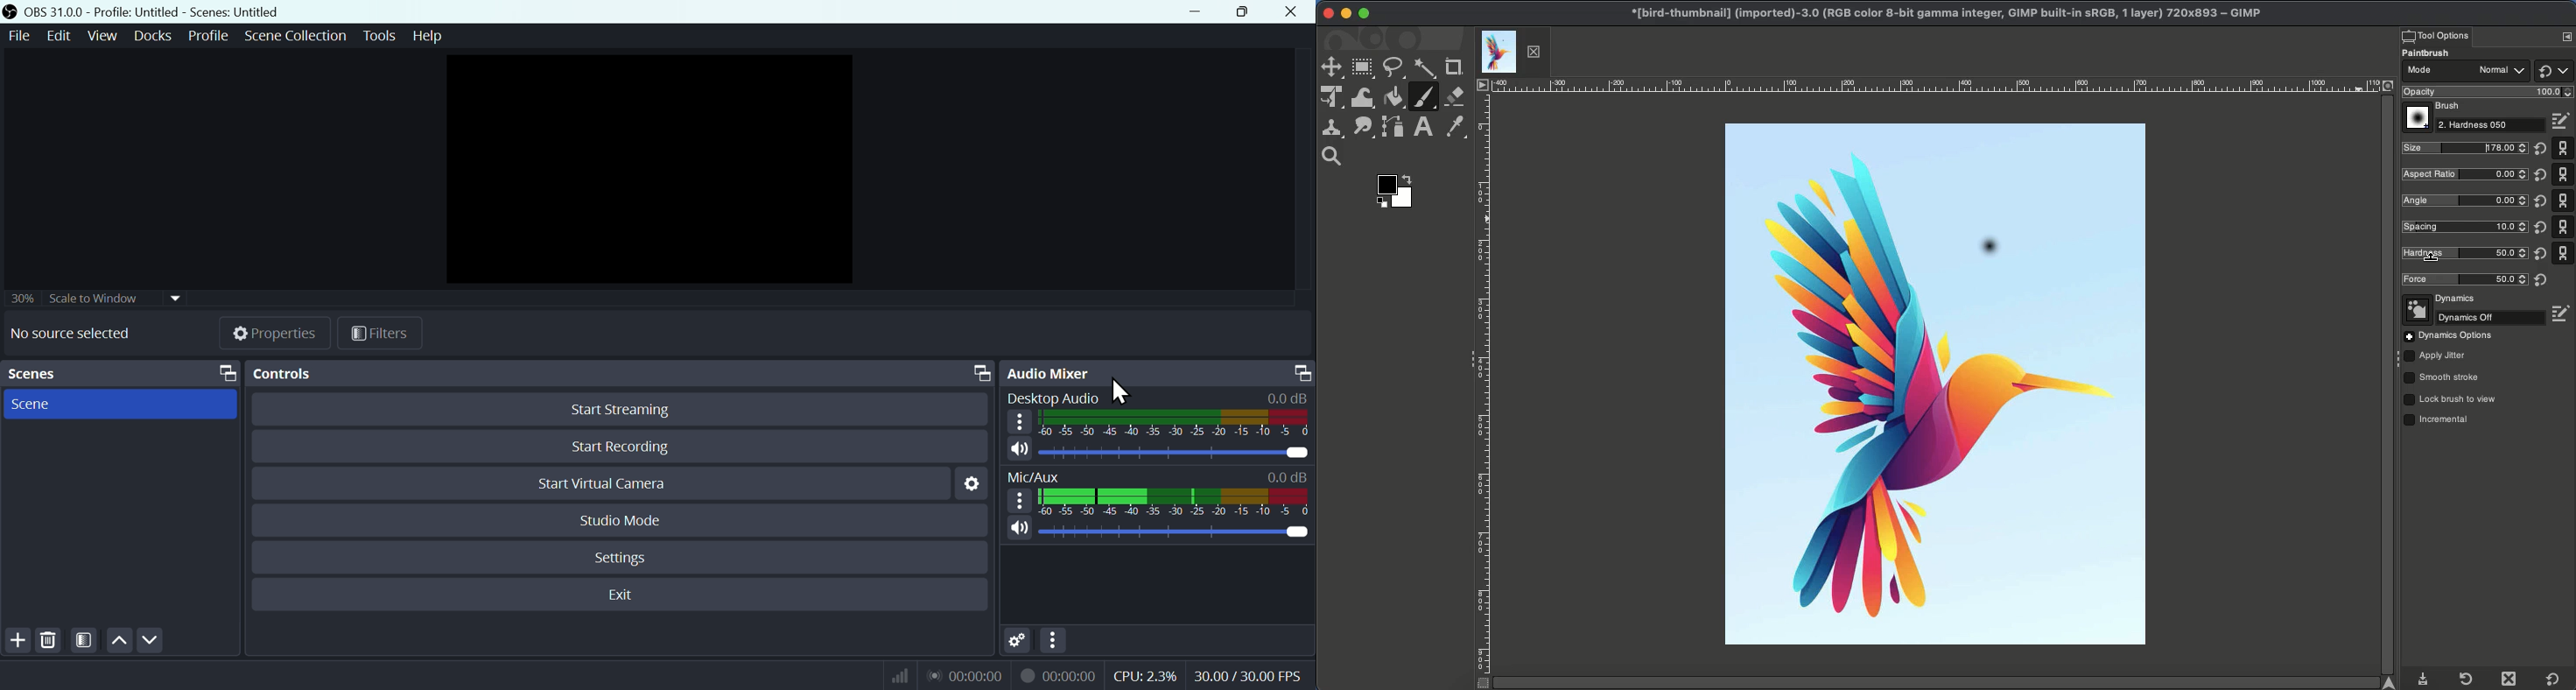 The width and height of the screenshot is (2576, 700). I want to click on Studio mode, so click(612, 521).